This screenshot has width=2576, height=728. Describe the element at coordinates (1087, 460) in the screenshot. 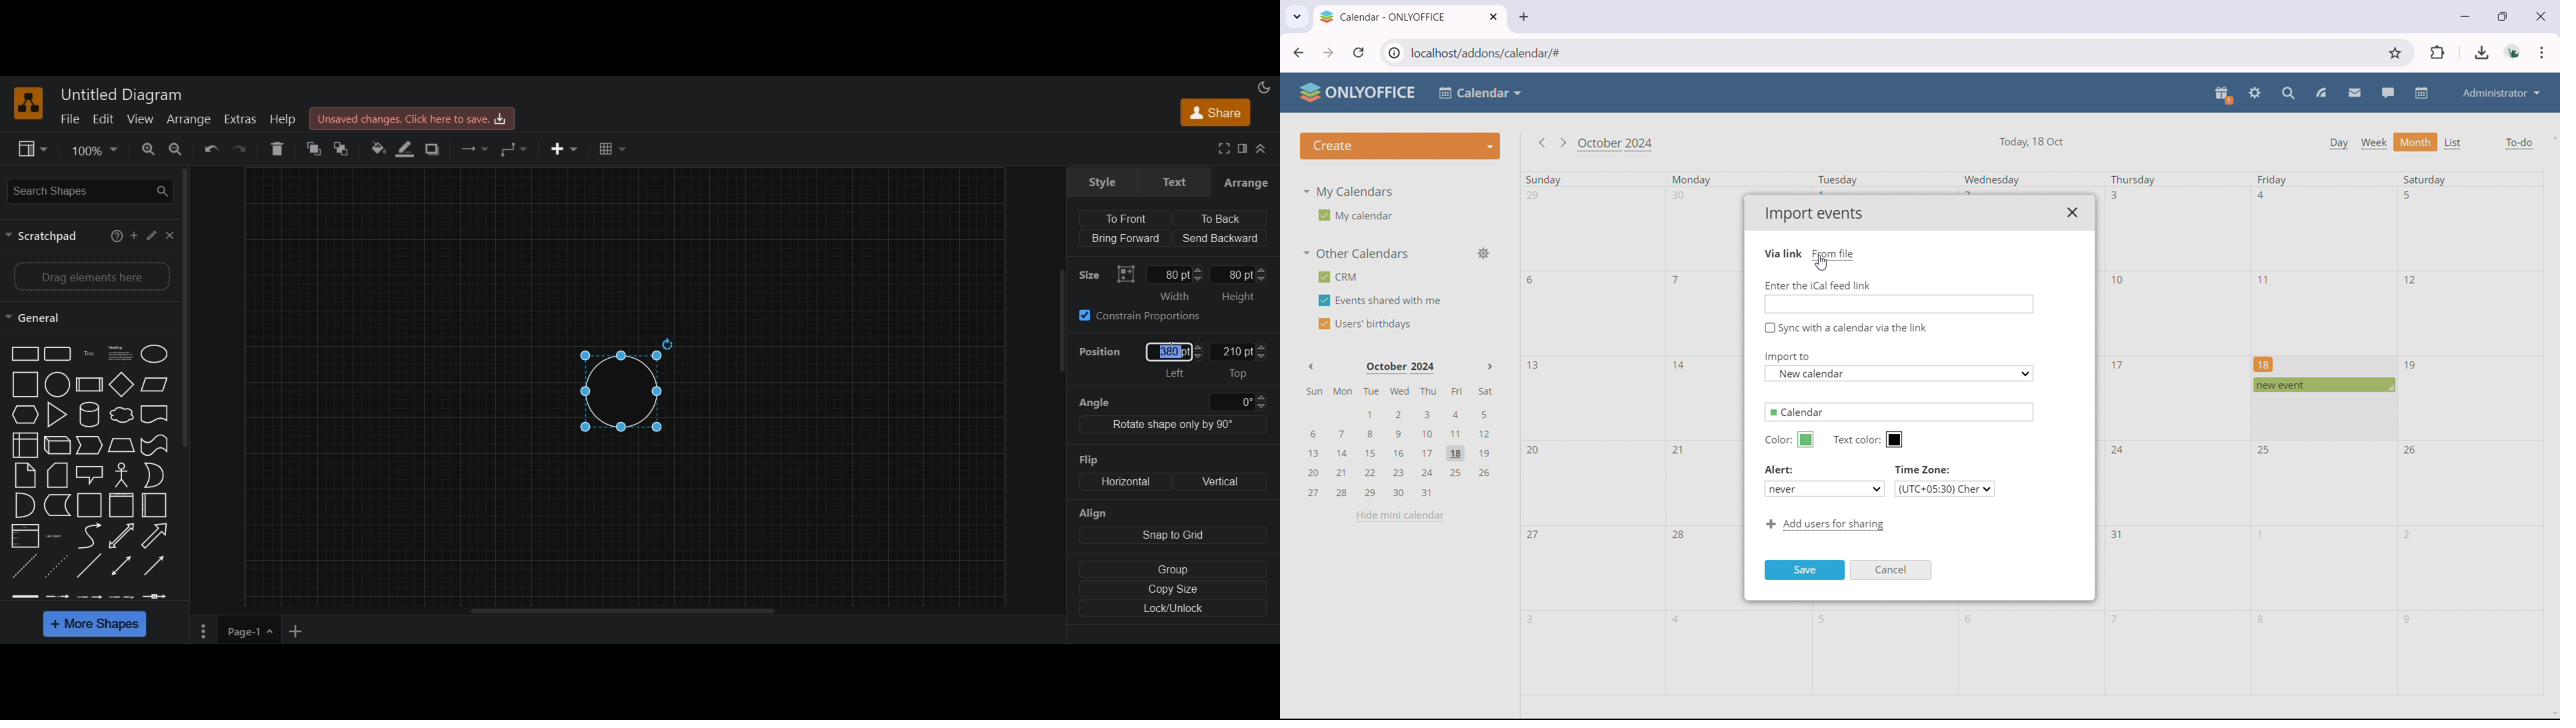

I see `flip` at that location.